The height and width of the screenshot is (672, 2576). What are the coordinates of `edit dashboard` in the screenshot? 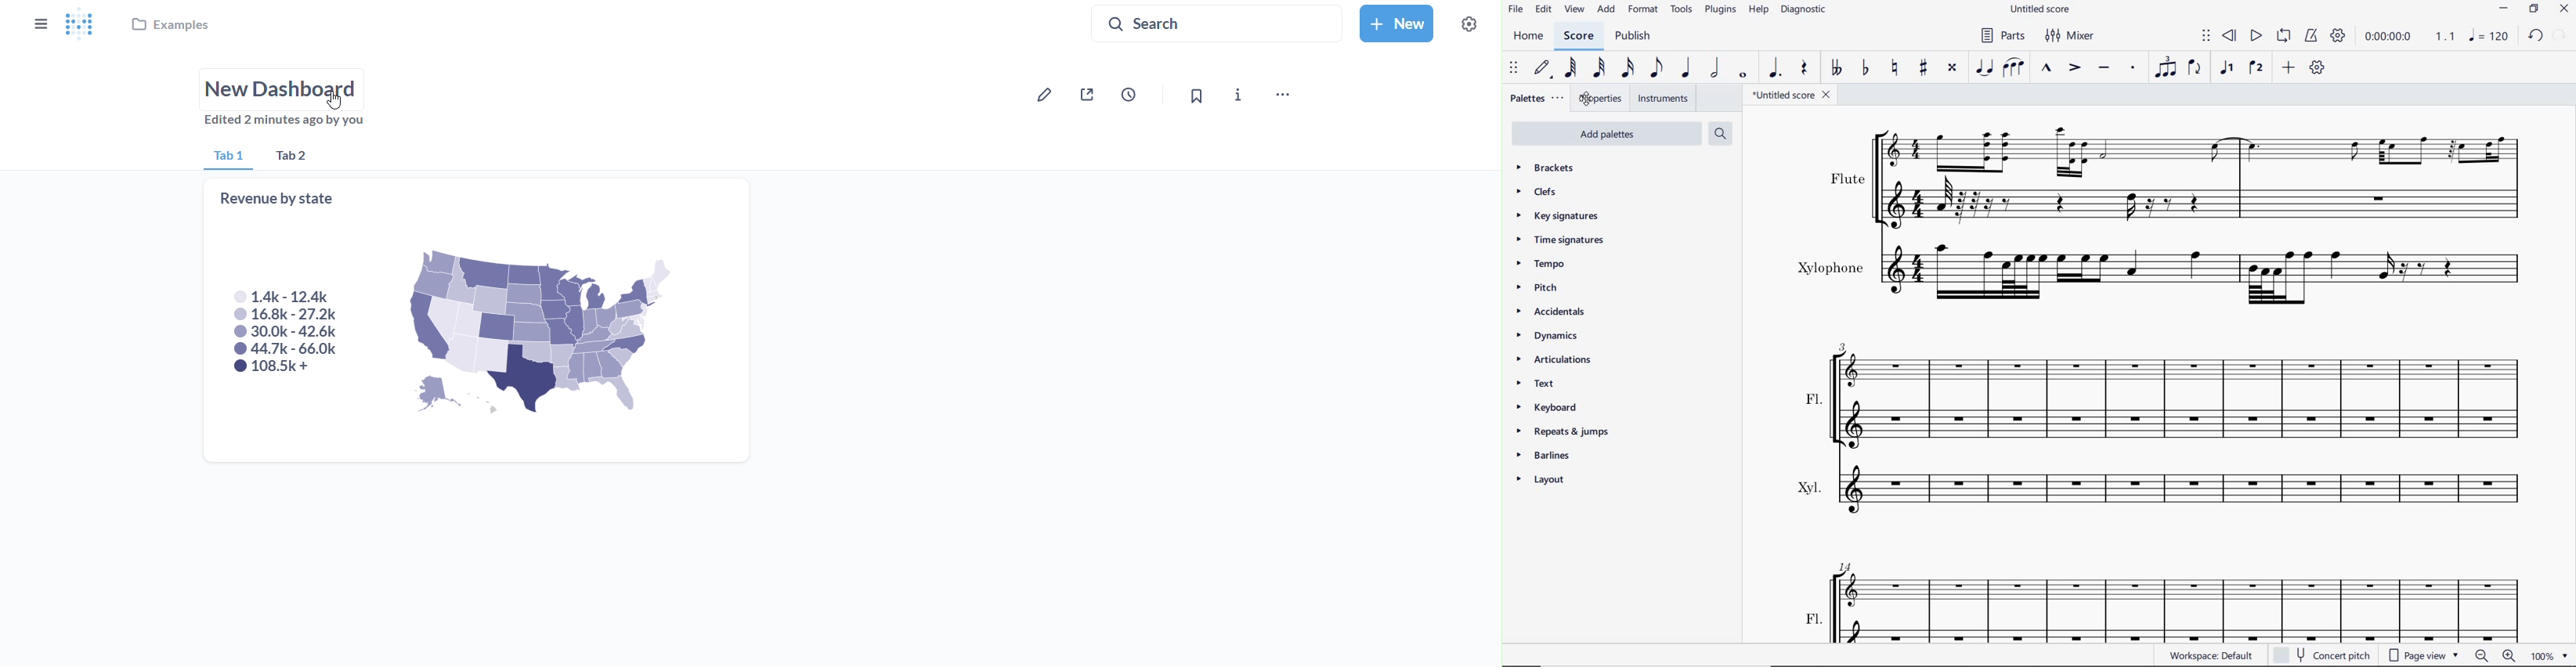 It's located at (1046, 94).